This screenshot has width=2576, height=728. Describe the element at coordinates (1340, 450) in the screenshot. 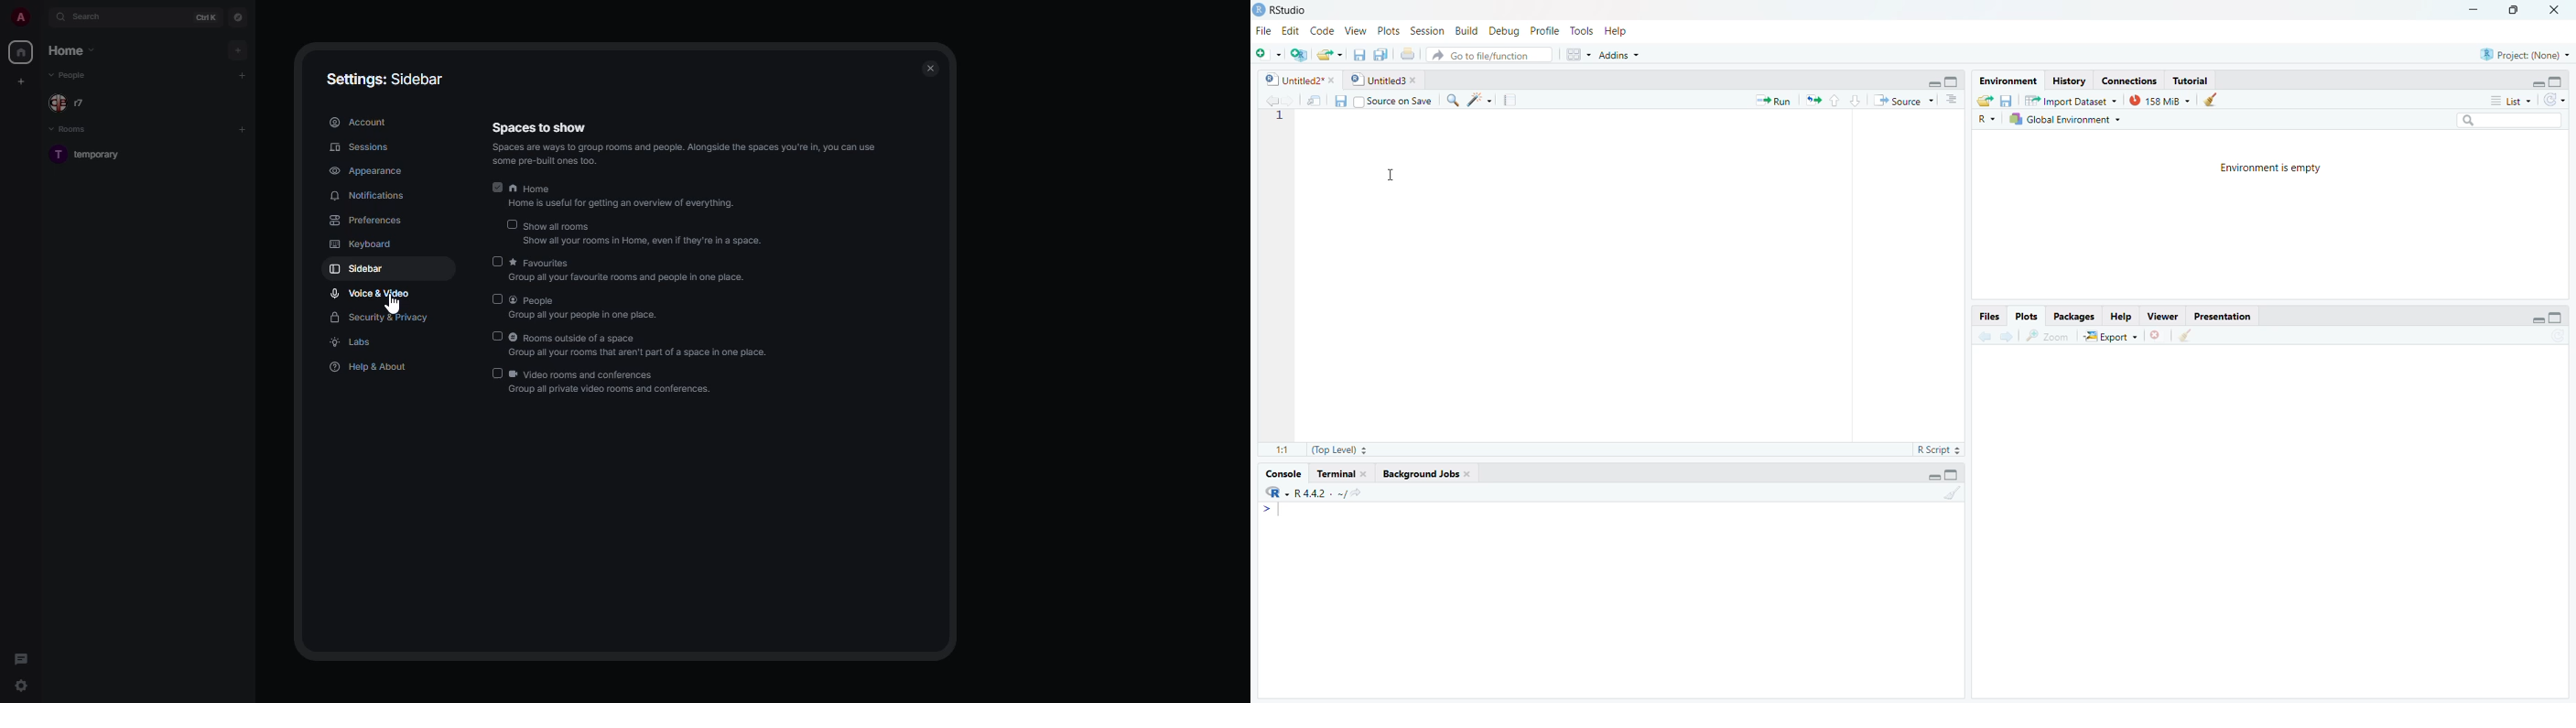

I see `(Top Level) ` at that location.